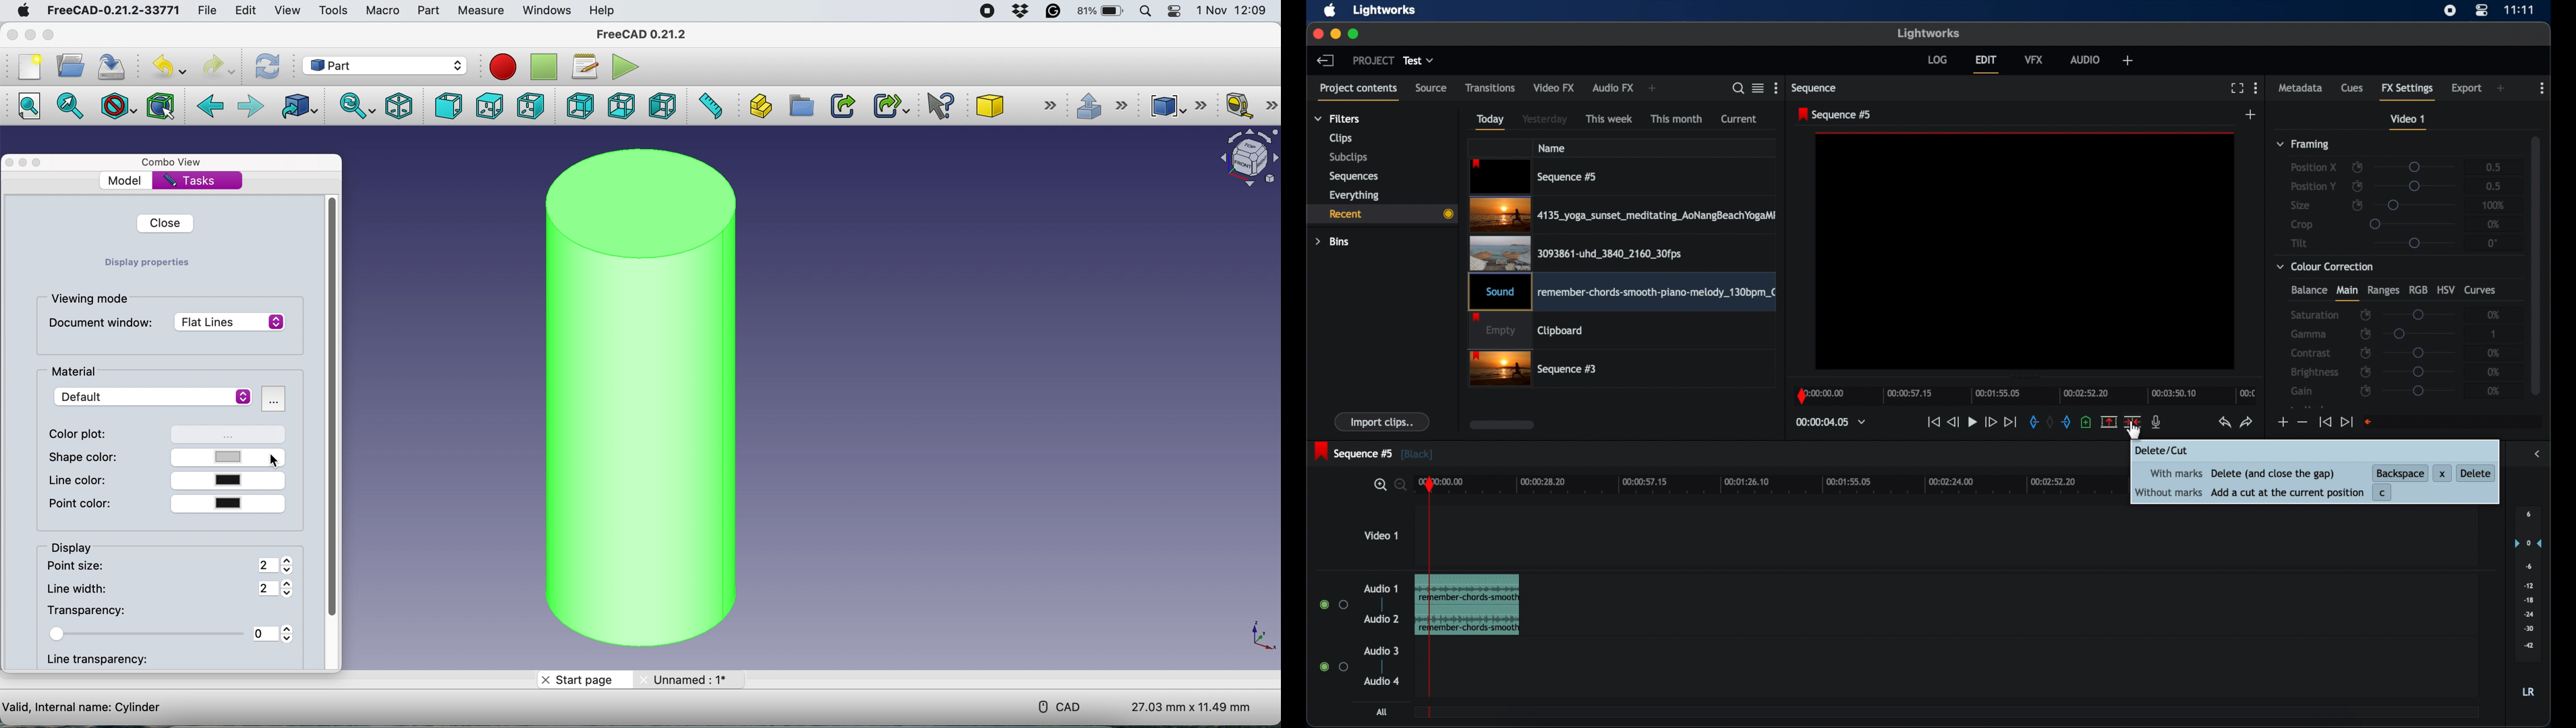  Describe the element at coordinates (337, 10) in the screenshot. I see `tools` at that location.